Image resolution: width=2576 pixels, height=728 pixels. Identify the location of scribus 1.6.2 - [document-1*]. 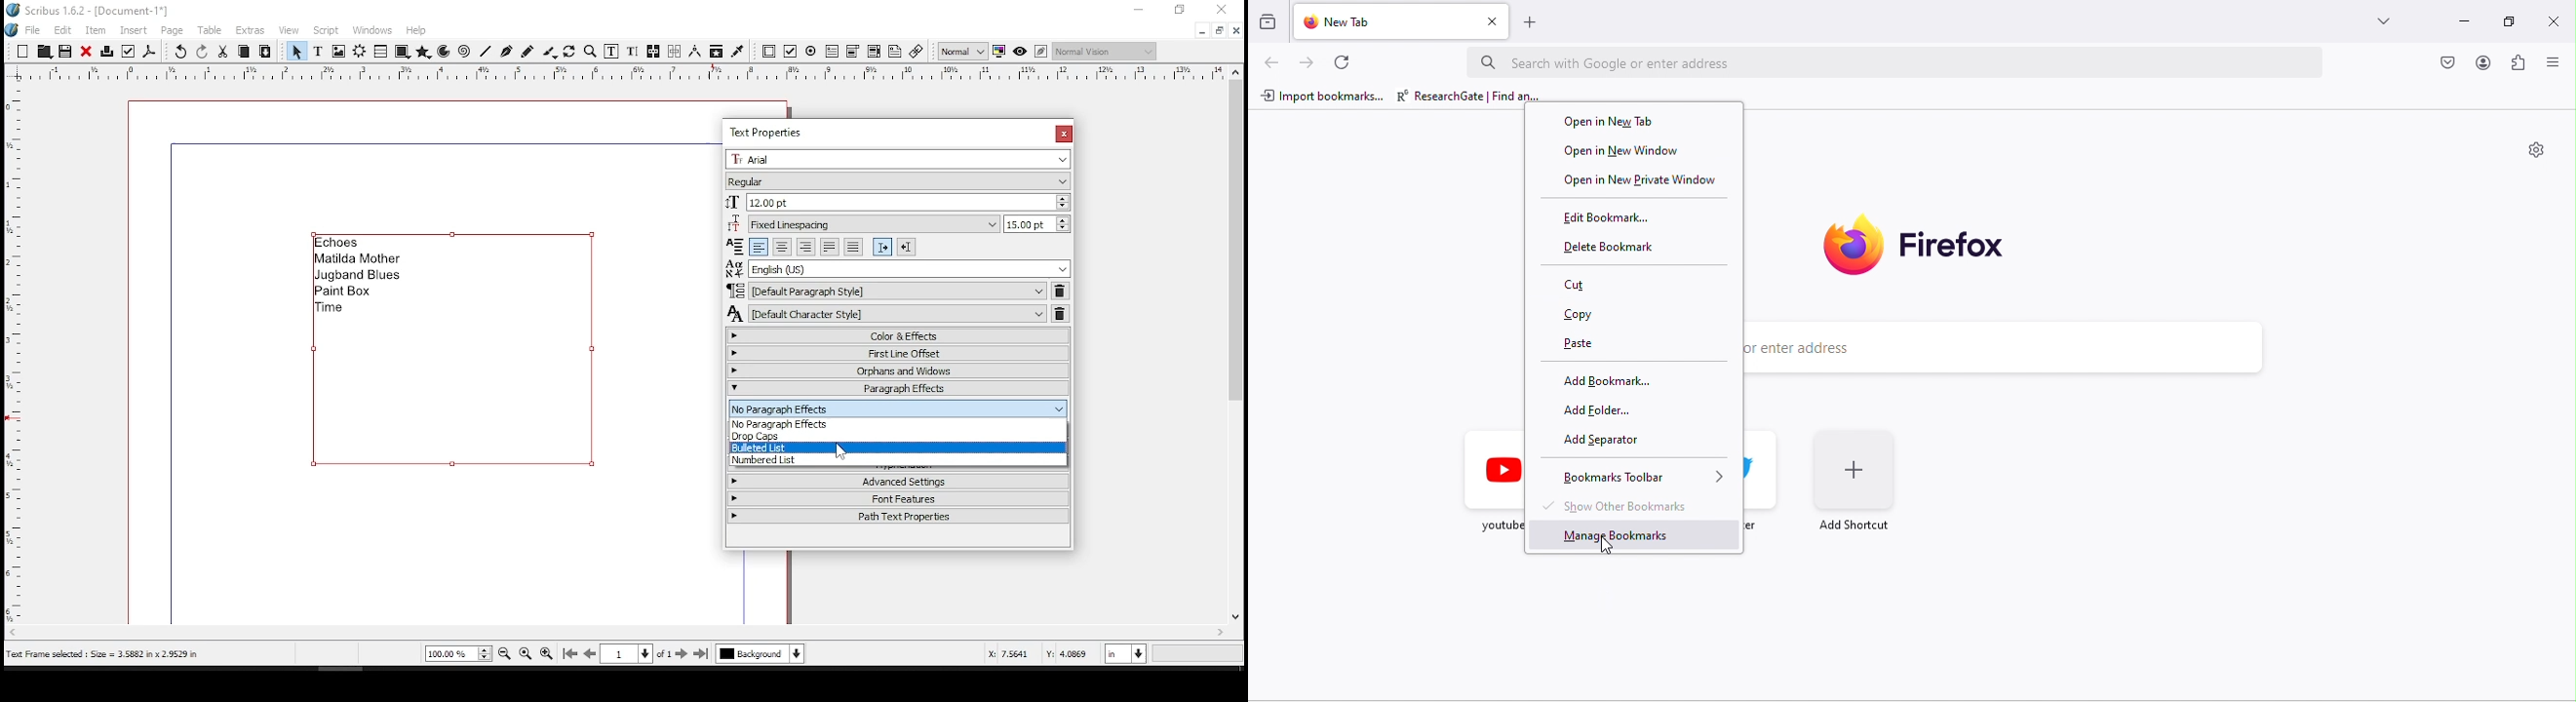
(99, 9).